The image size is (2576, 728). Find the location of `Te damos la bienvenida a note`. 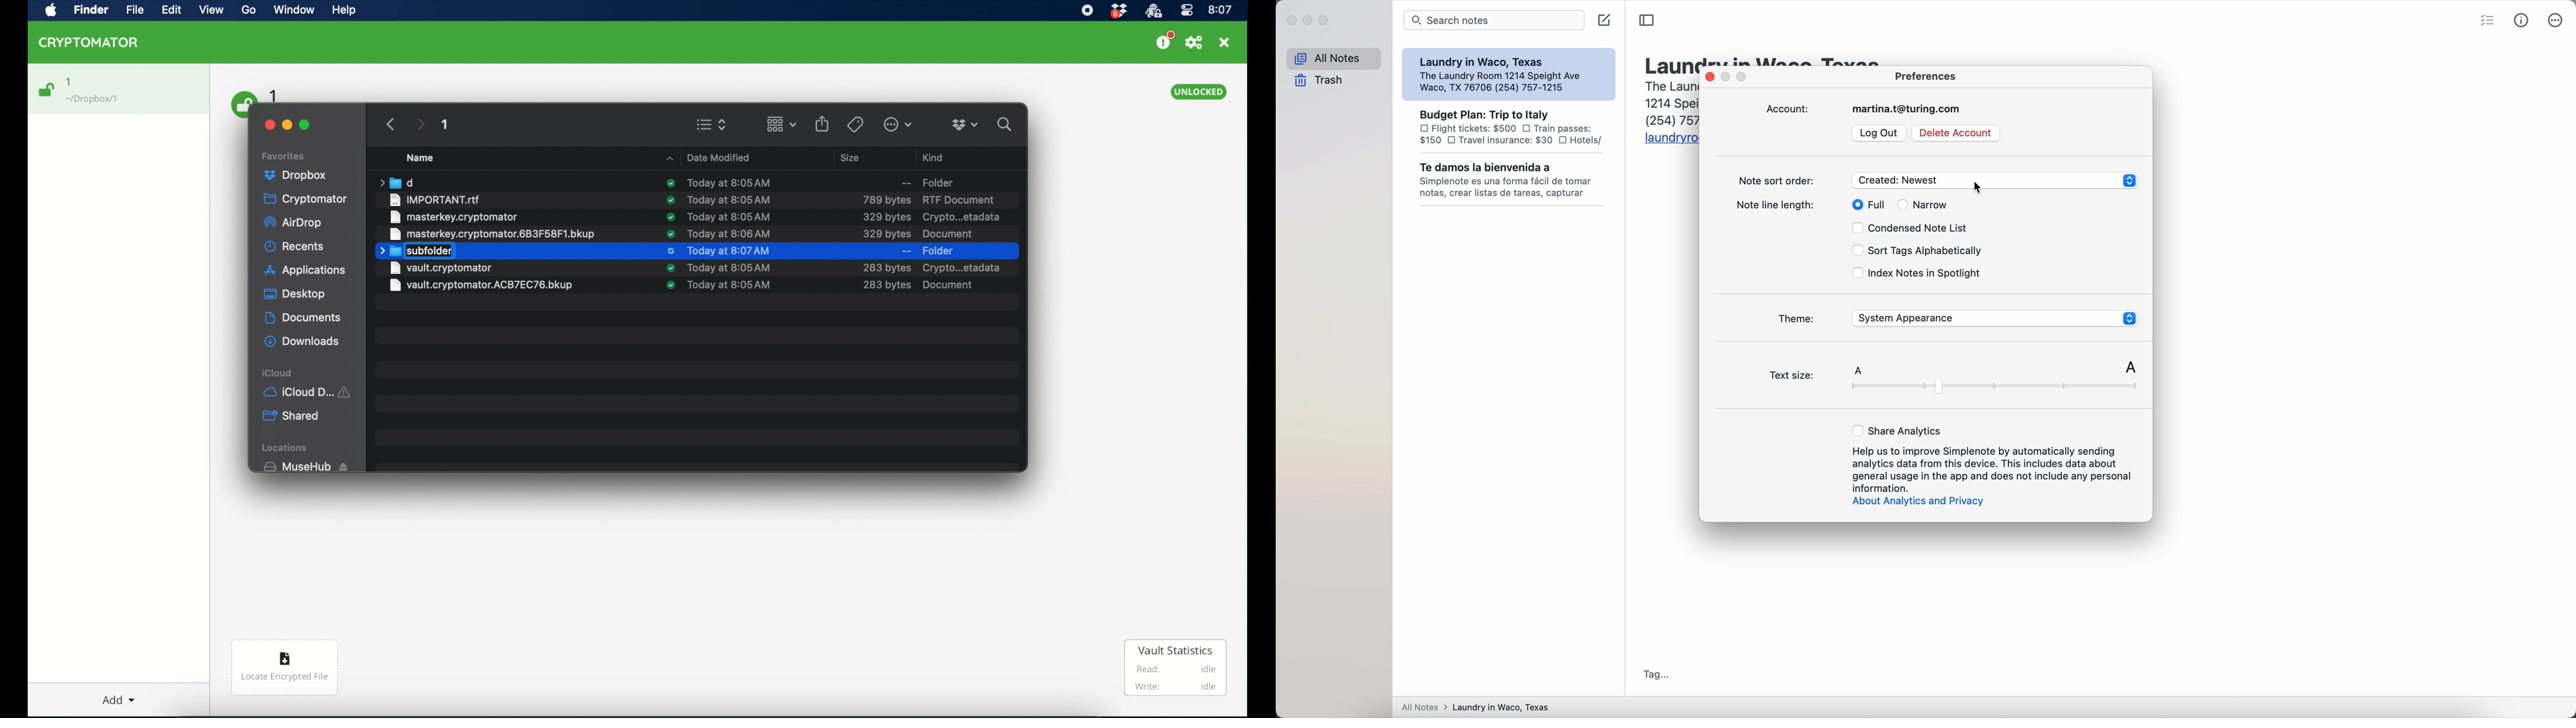

Te damos la bienvenida a note is located at coordinates (1511, 180).